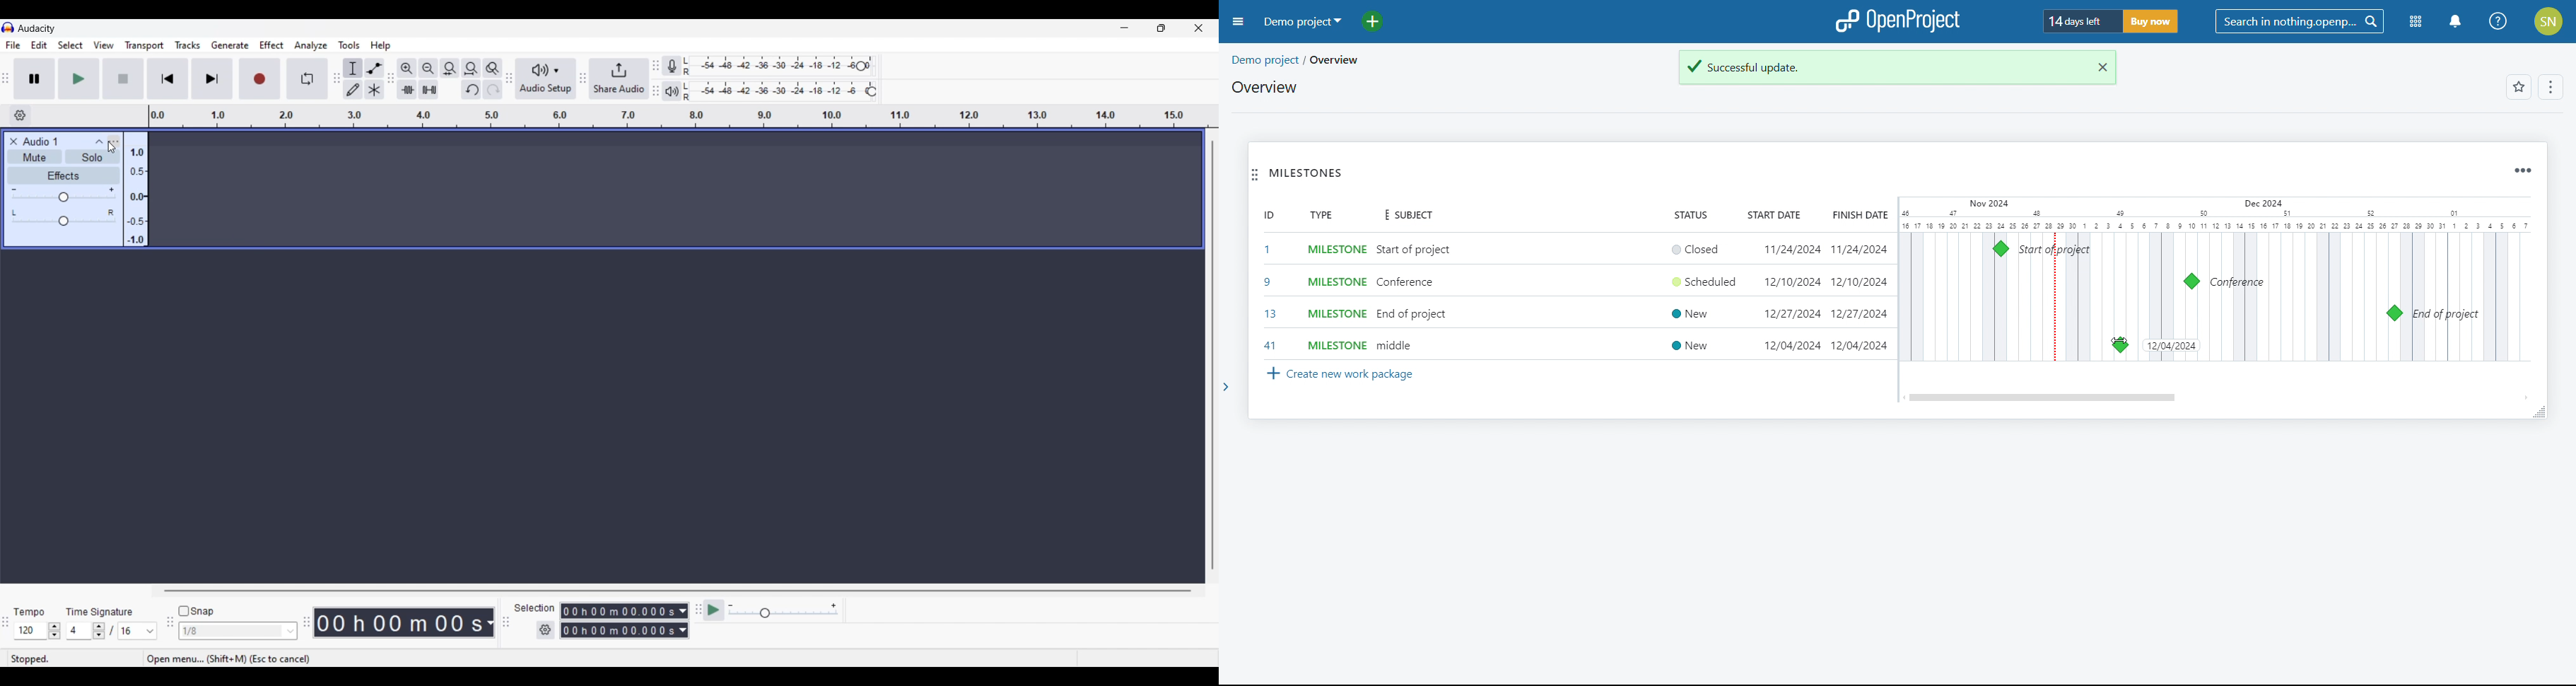 The image size is (2576, 700). I want to click on Shows recorded duration, so click(399, 622).